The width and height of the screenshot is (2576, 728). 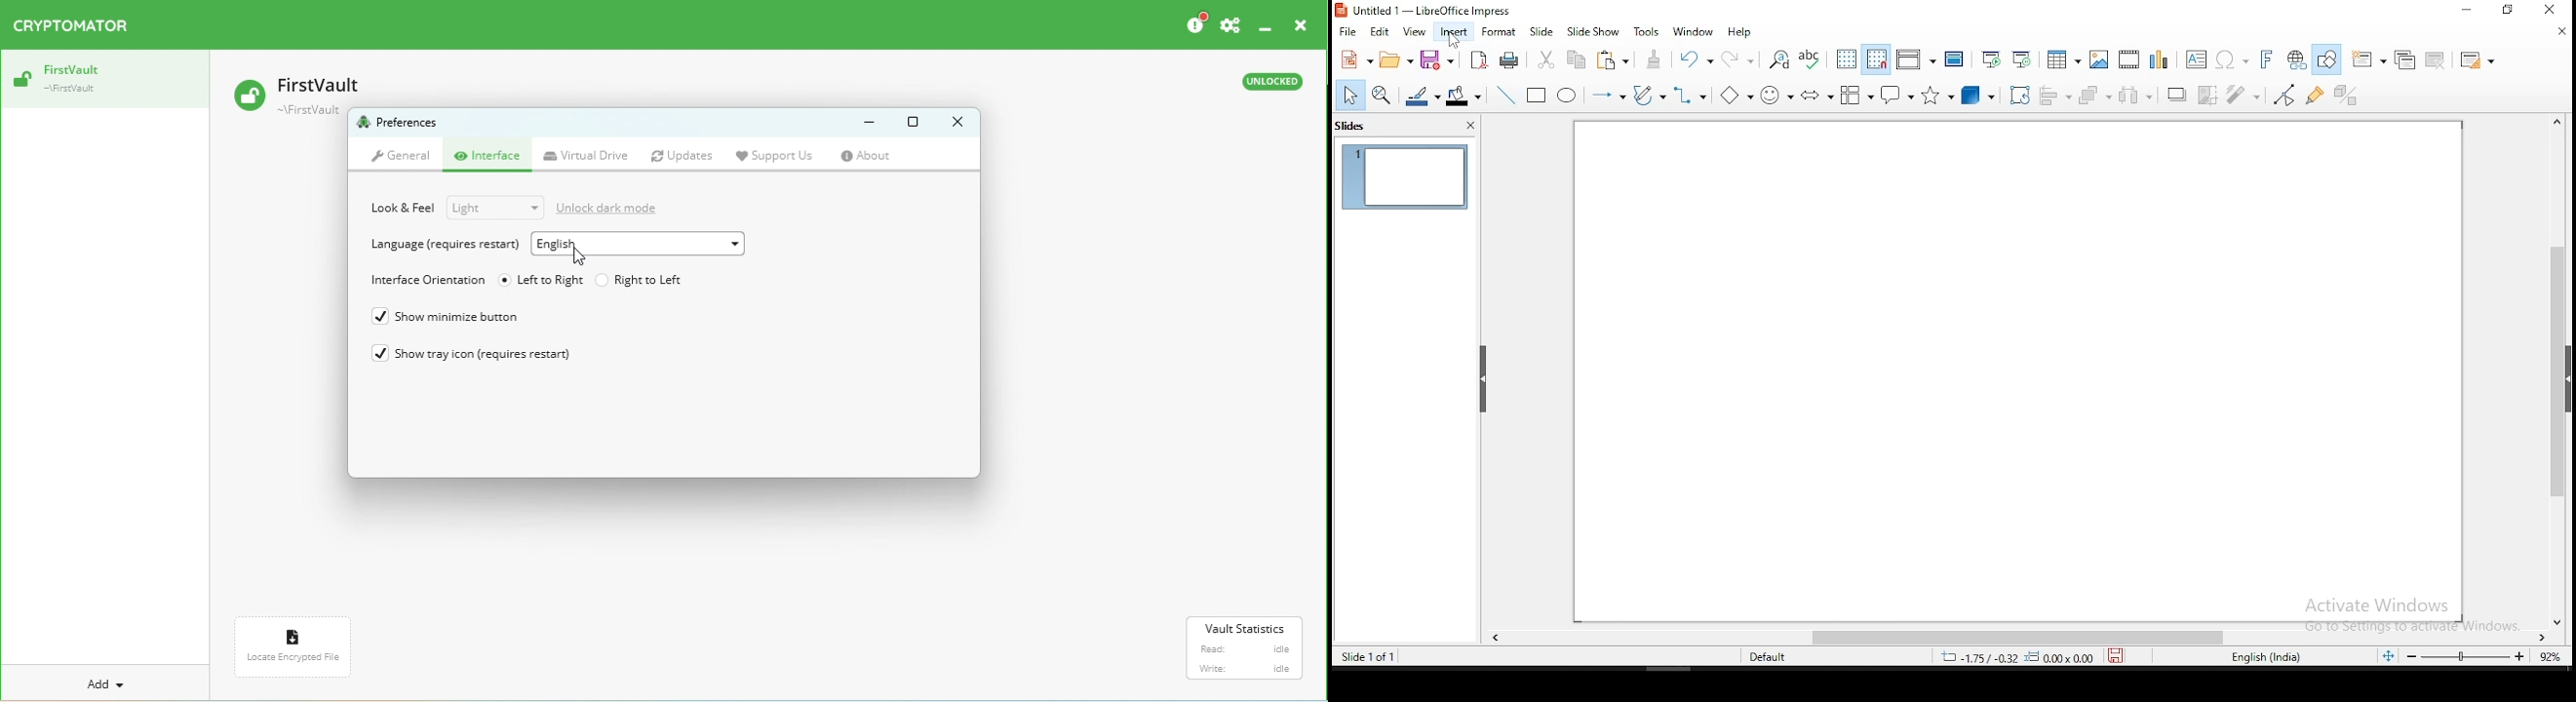 I want to click on fit slide to current window, so click(x=2387, y=656).